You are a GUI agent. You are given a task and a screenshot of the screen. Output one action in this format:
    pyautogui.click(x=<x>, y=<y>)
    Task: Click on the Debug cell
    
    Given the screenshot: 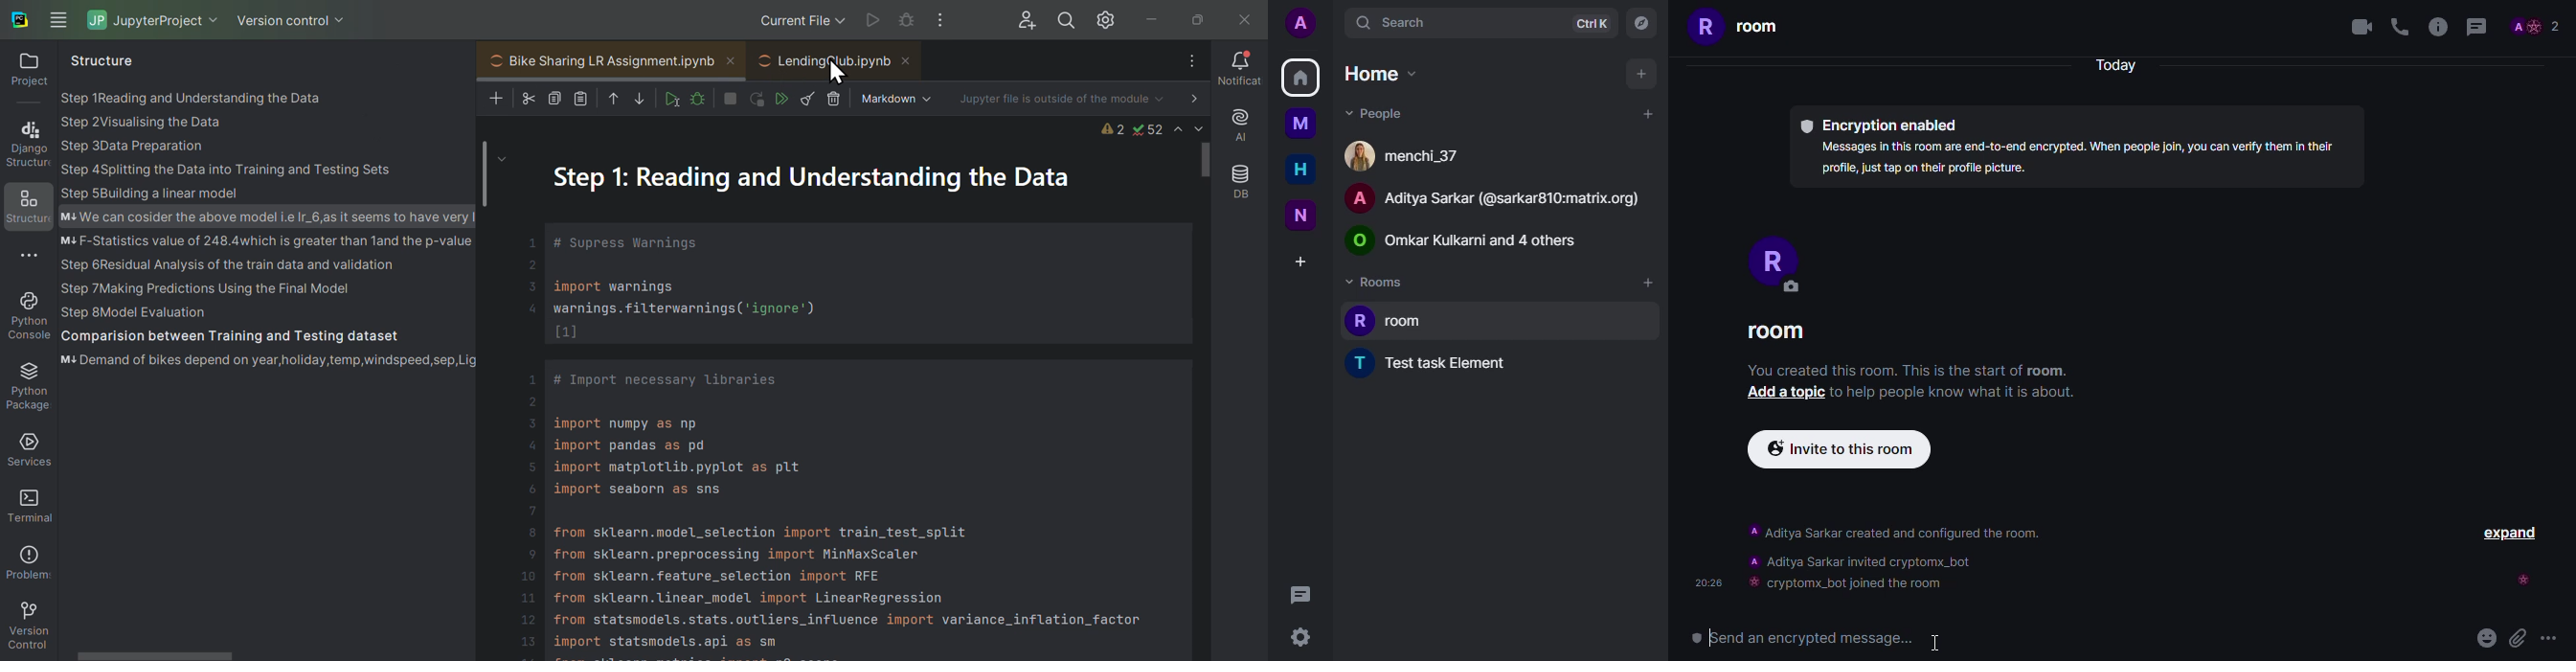 What is the action you would take?
    pyautogui.click(x=702, y=100)
    